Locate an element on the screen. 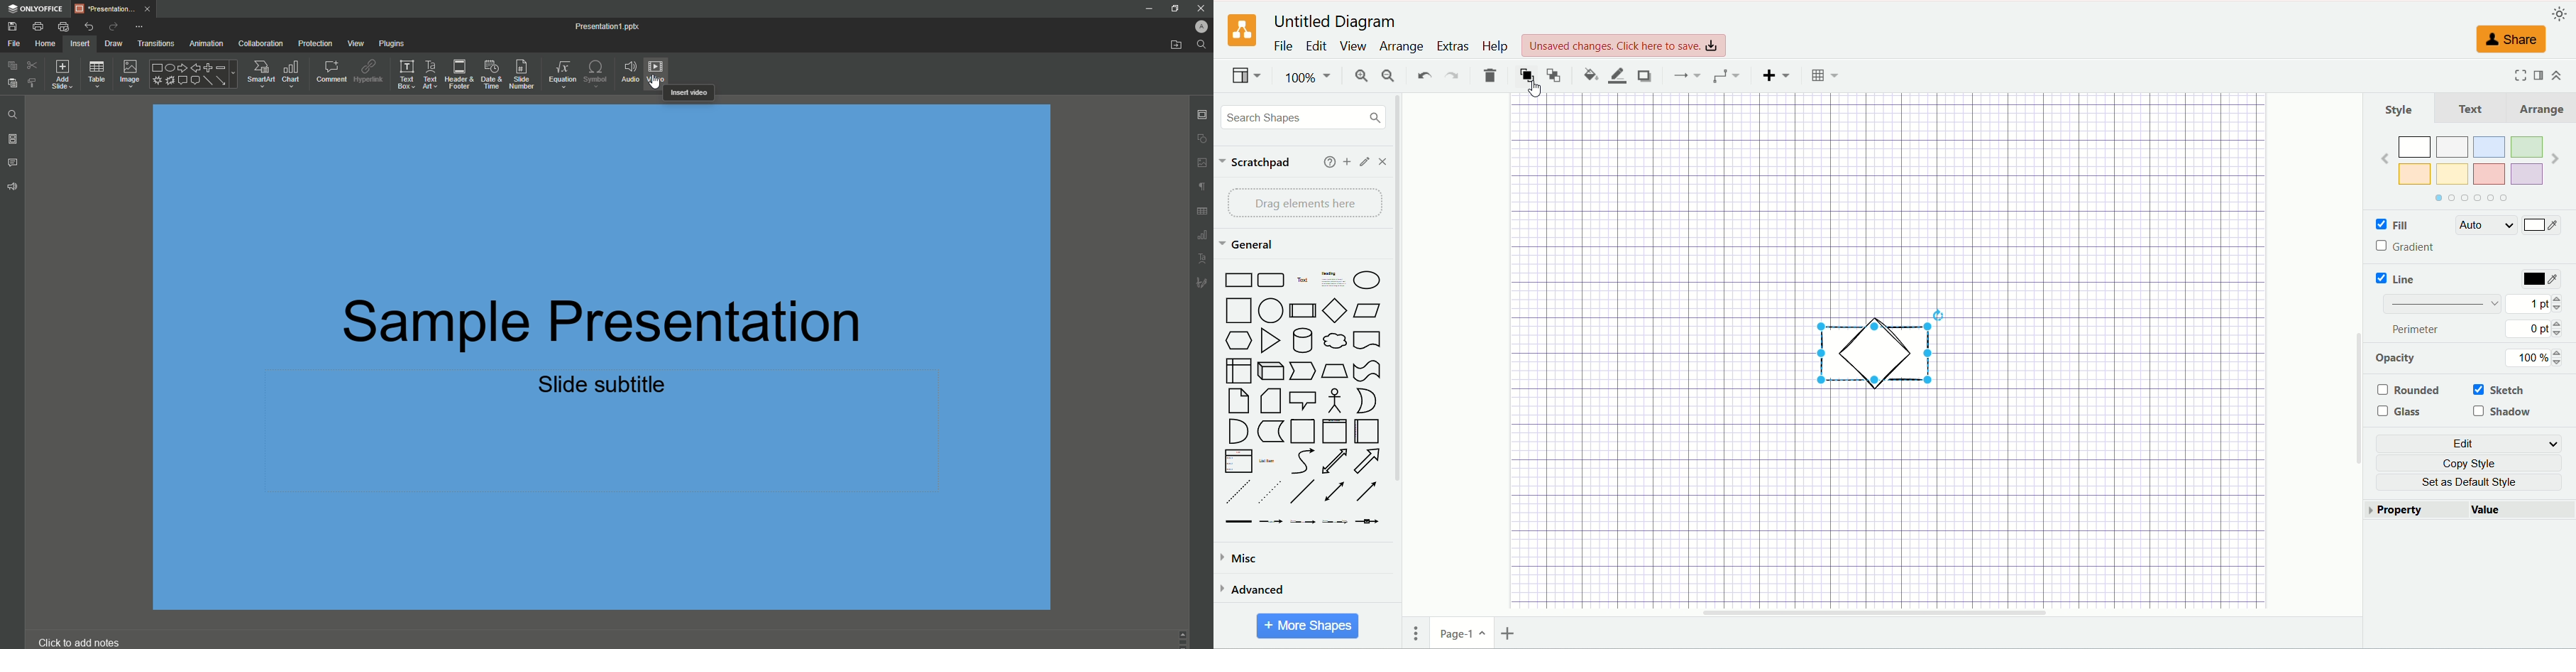  process is located at coordinates (1304, 310).